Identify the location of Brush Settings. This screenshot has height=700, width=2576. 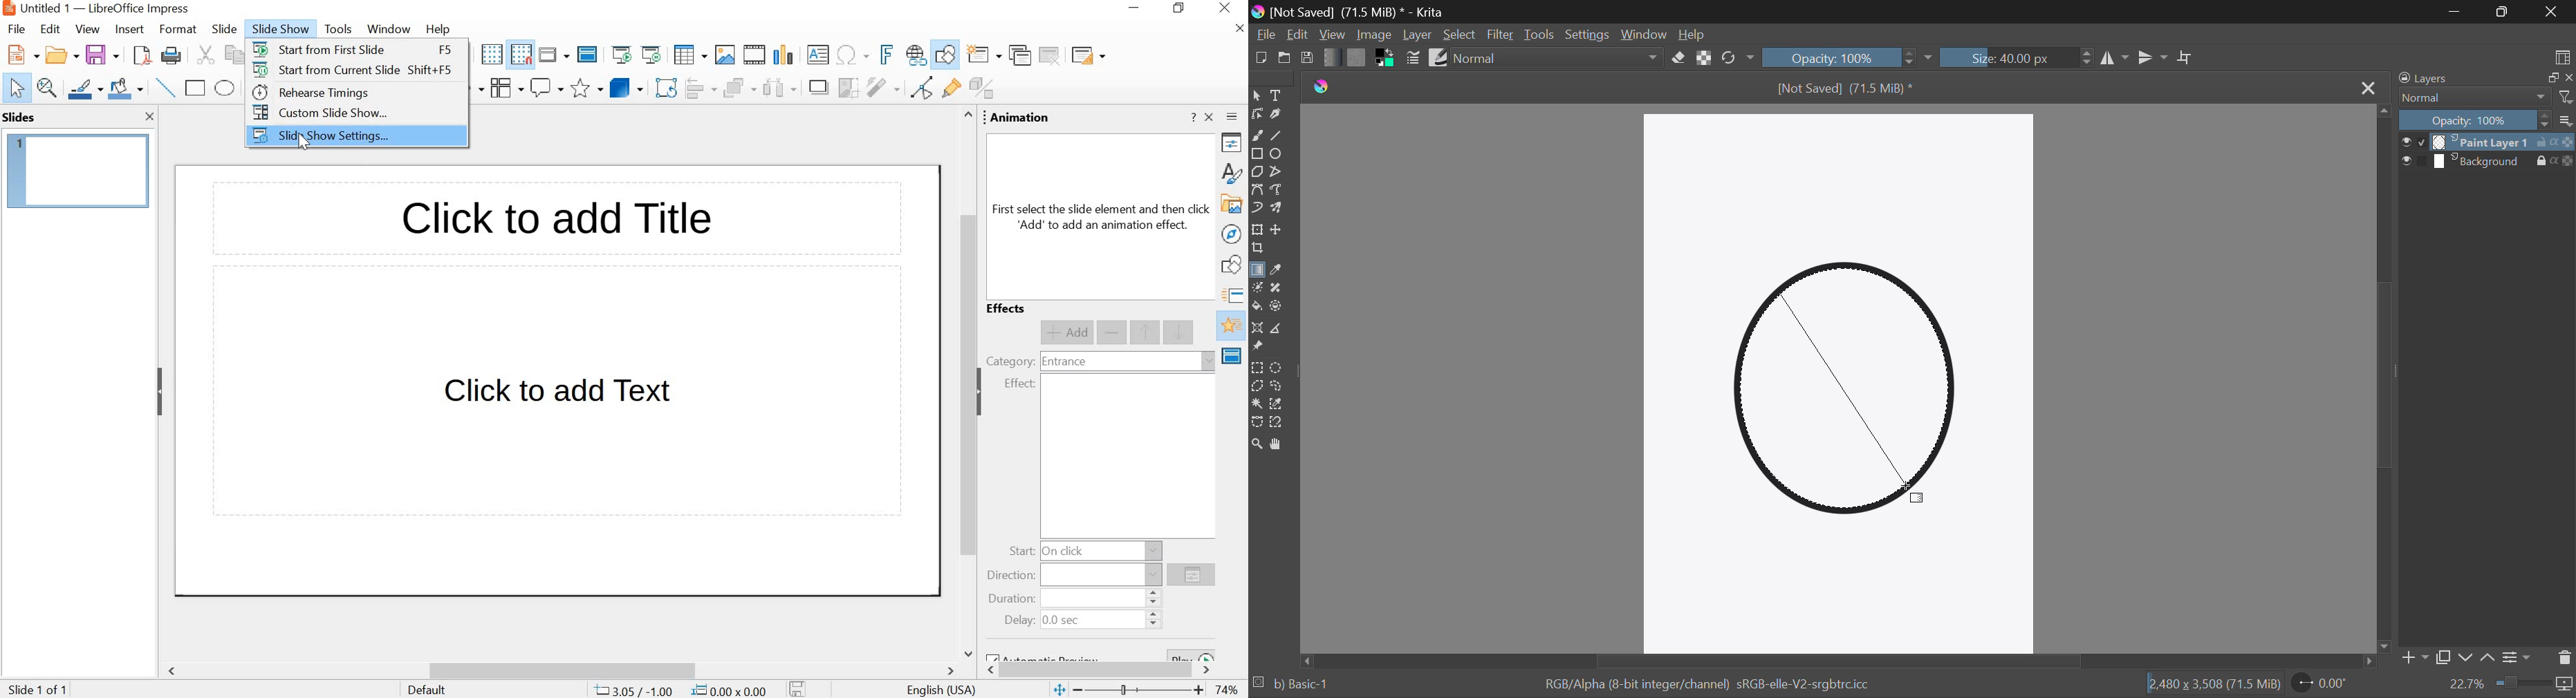
(1414, 59).